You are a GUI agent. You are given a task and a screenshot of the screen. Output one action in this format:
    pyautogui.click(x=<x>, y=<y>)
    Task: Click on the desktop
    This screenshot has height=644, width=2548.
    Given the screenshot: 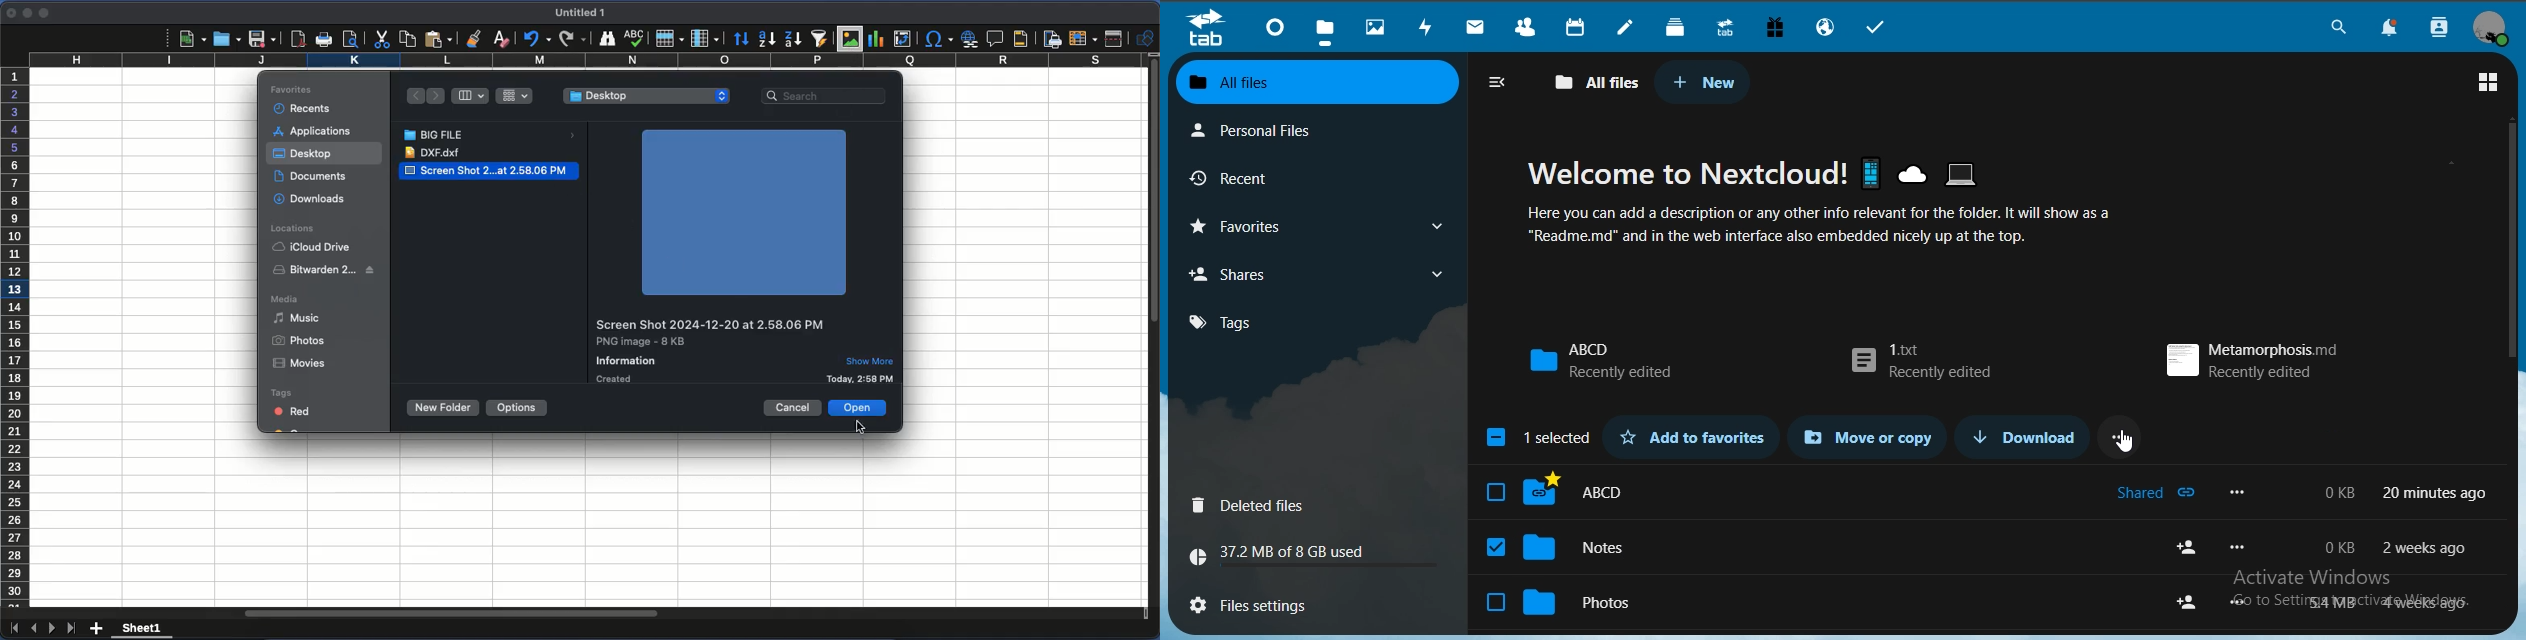 What is the action you would take?
    pyautogui.click(x=646, y=96)
    